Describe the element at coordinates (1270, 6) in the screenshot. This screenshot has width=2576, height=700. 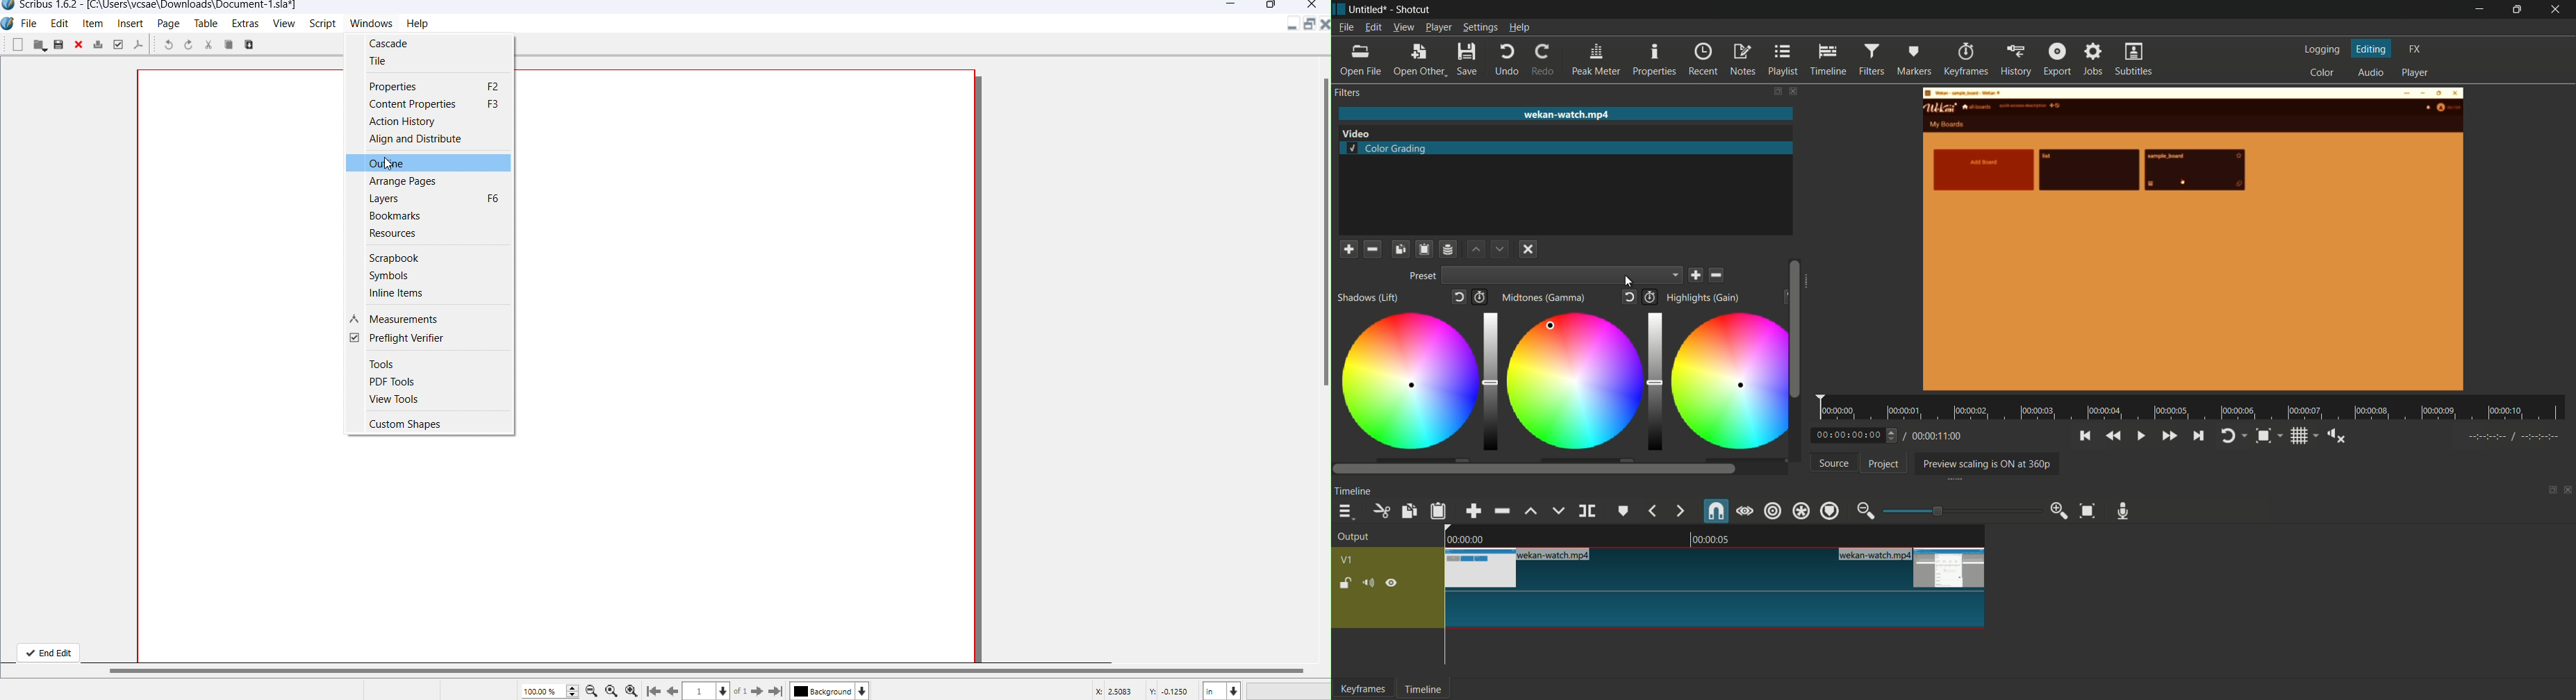
I see `Box` at that location.